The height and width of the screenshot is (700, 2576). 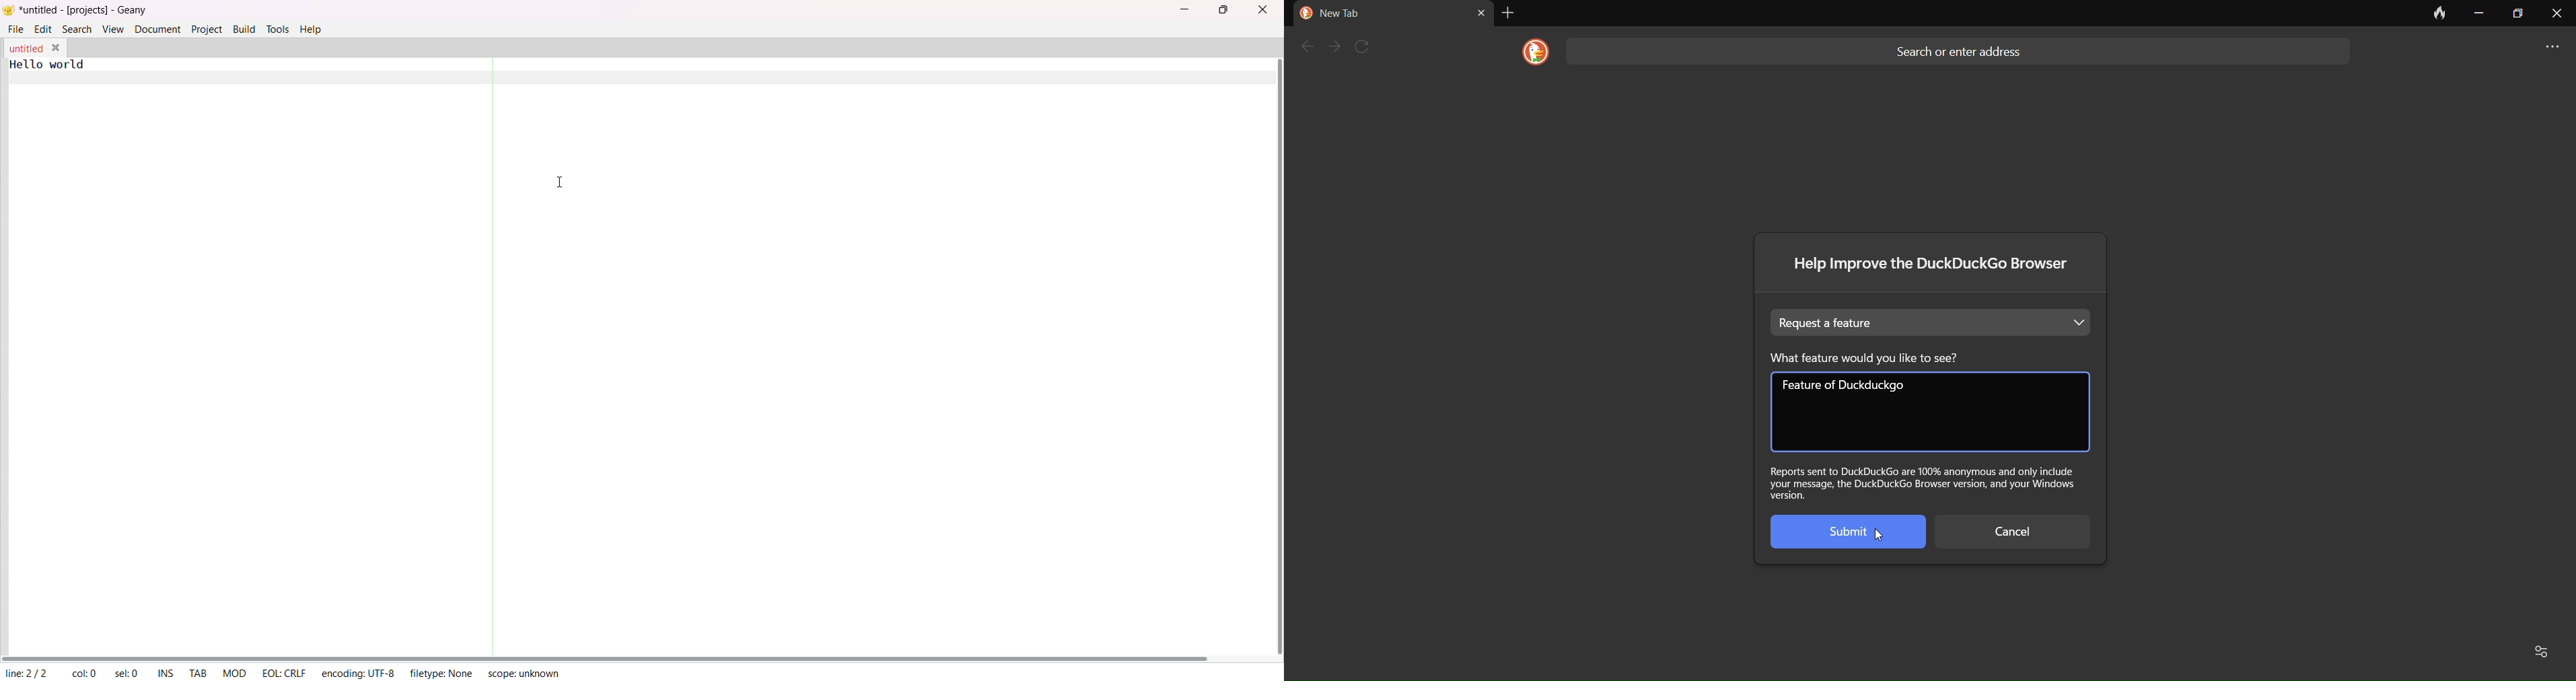 I want to click on scope: unknown, so click(x=525, y=672).